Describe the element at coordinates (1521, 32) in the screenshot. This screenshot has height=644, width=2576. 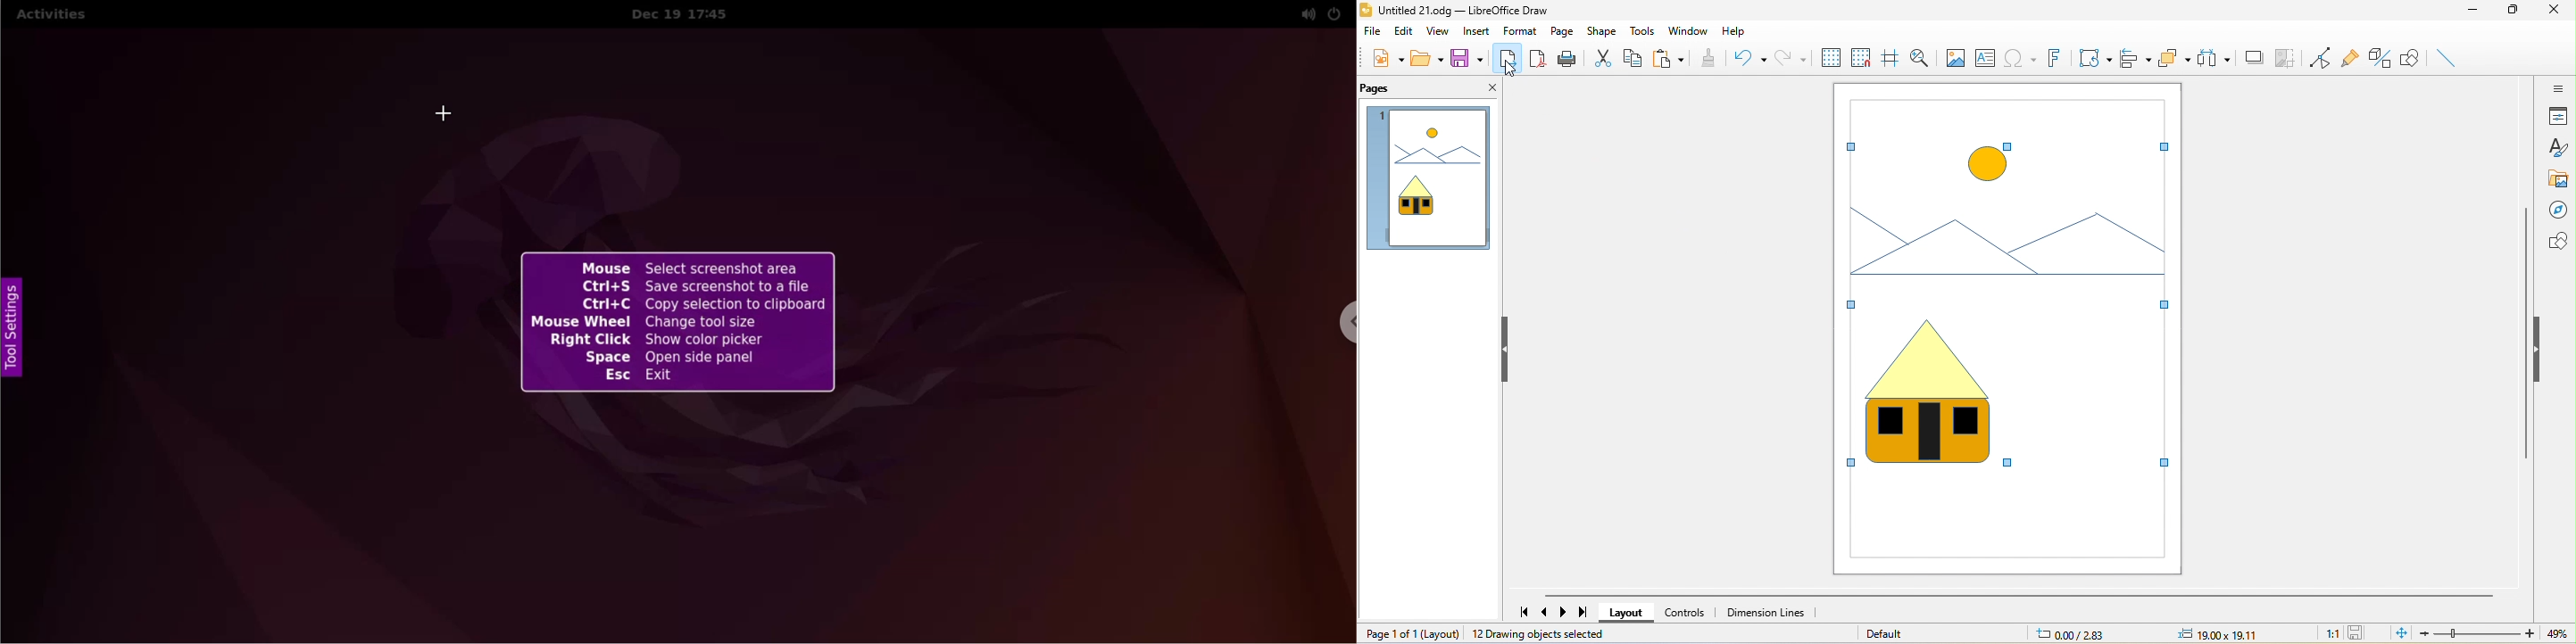
I see `format` at that location.